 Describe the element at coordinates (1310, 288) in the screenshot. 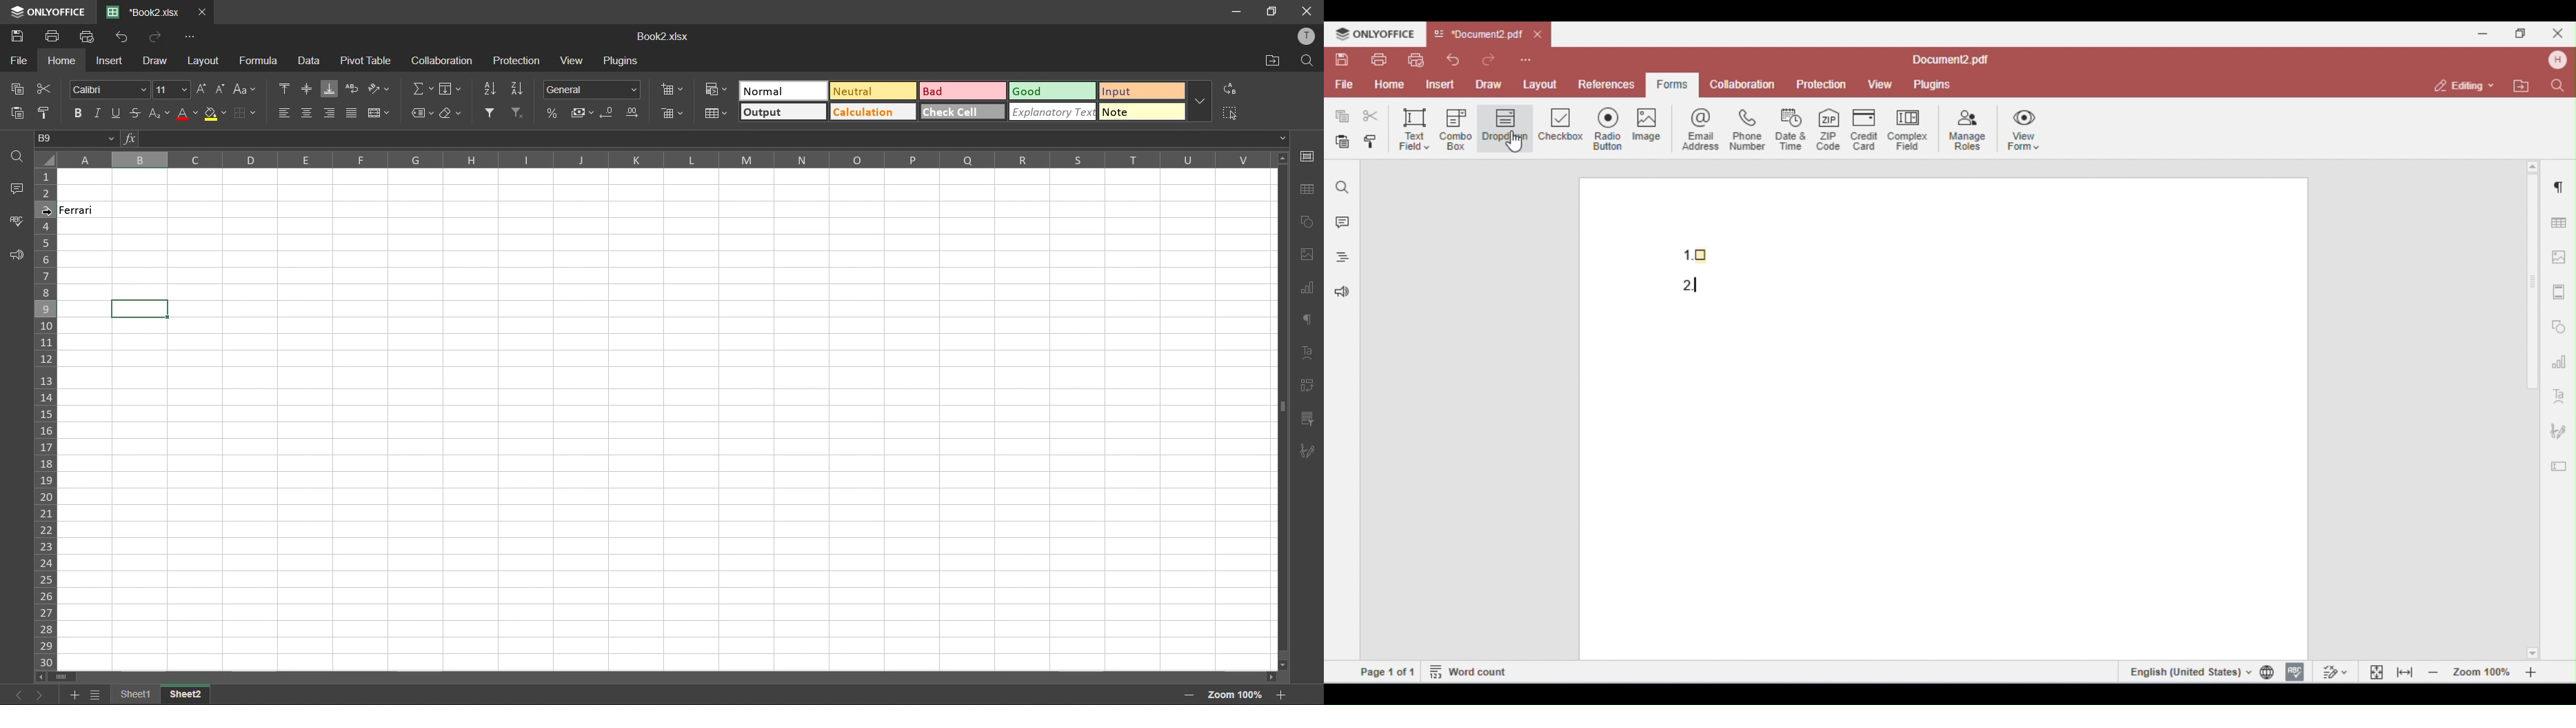

I see `charts` at that location.